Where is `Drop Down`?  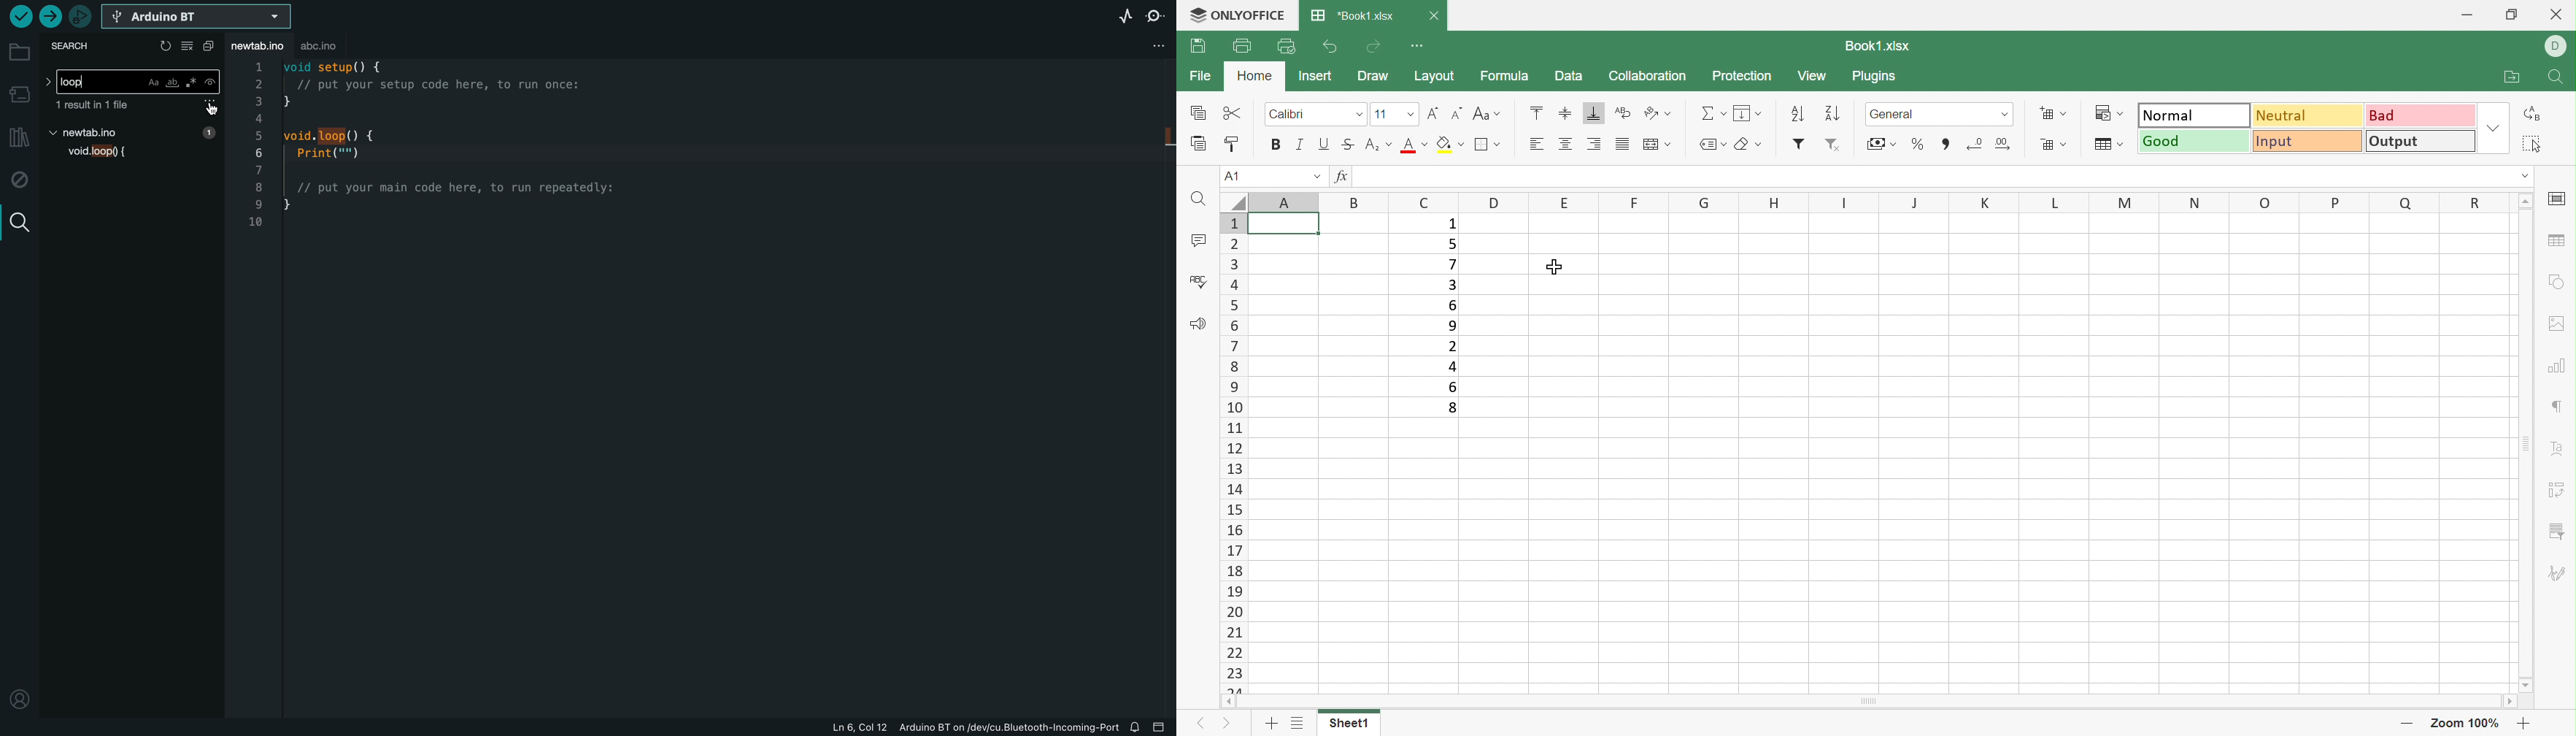 Drop Down is located at coordinates (2005, 114).